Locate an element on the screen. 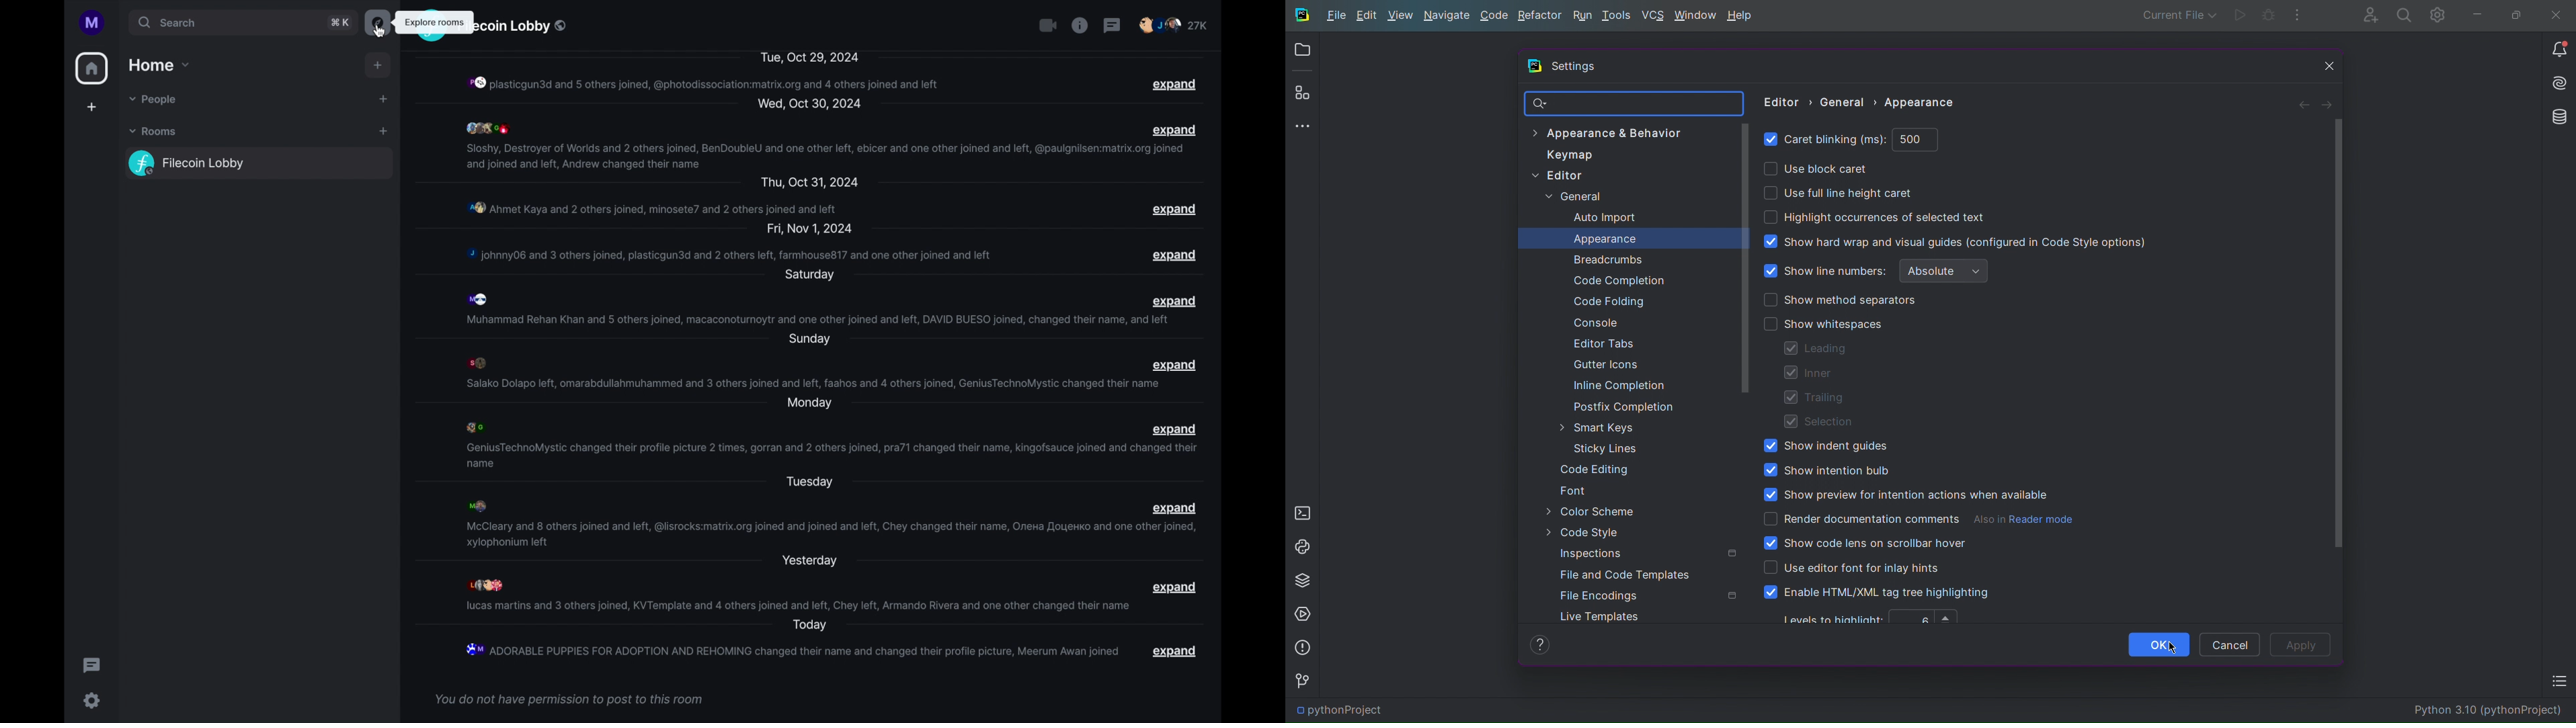 The width and height of the screenshot is (2576, 728). Caret blinking is located at coordinates (1851, 140).